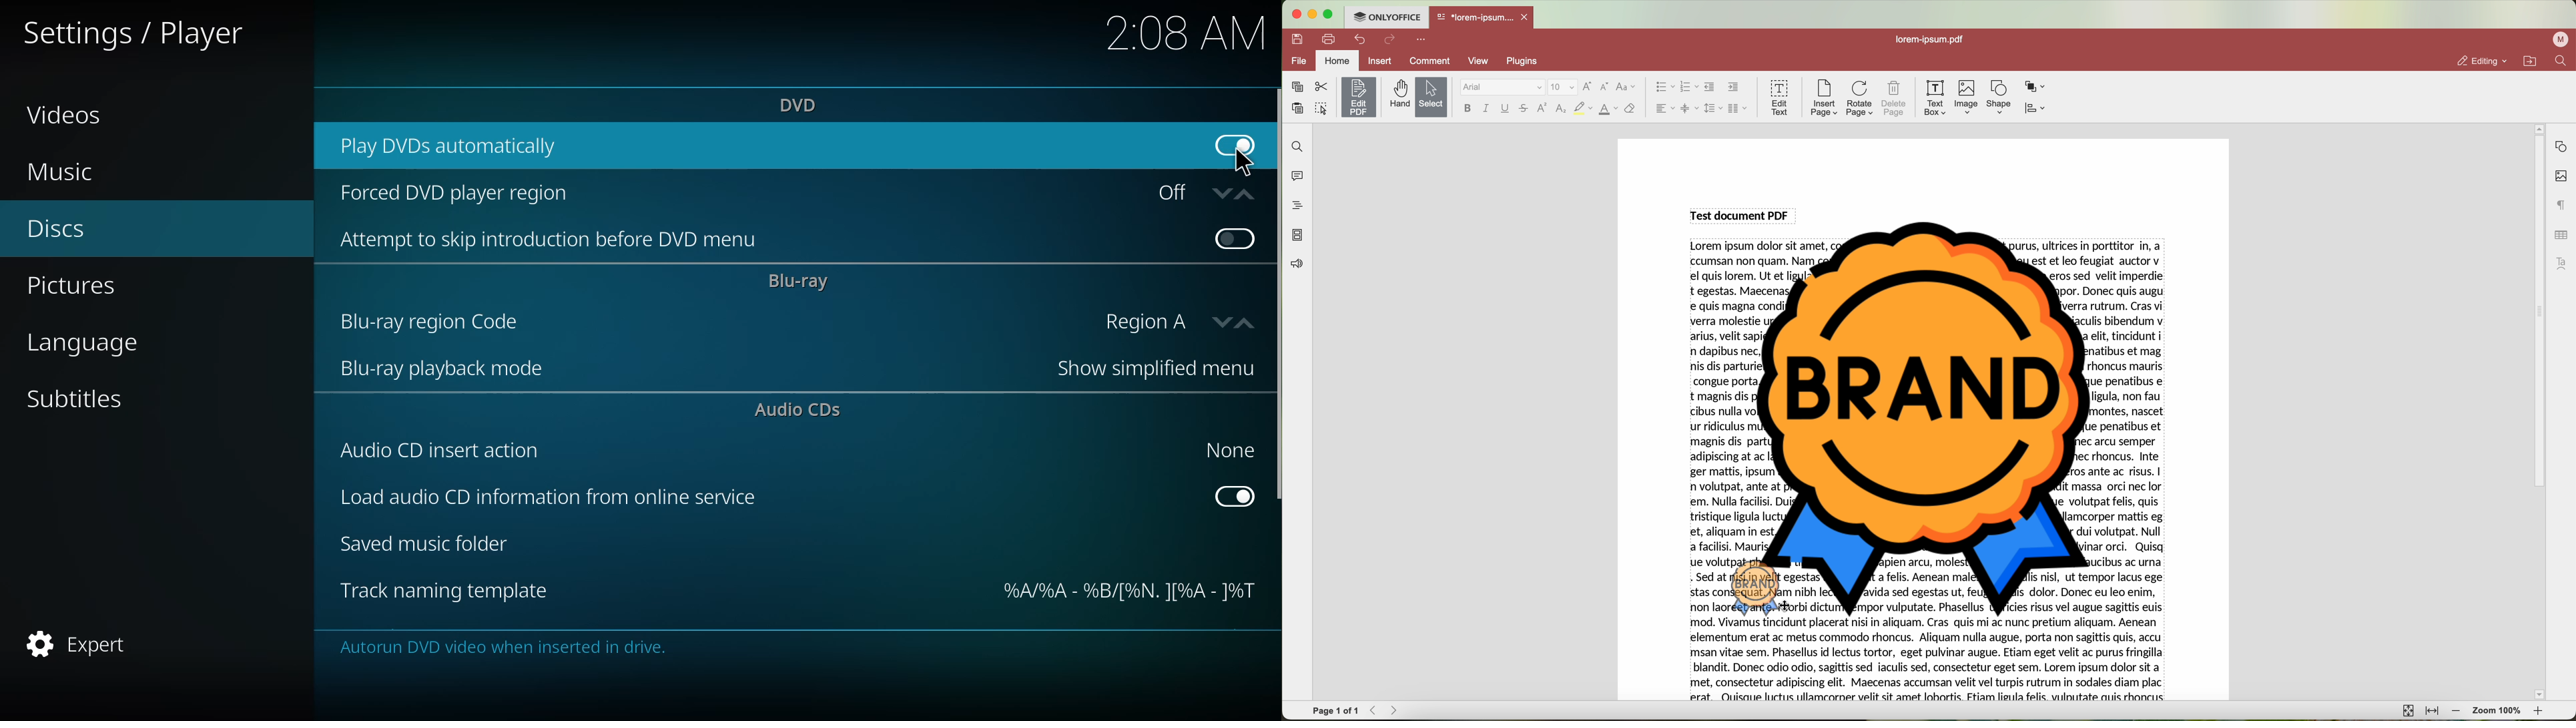  Describe the element at coordinates (1337, 62) in the screenshot. I see `home` at that location.